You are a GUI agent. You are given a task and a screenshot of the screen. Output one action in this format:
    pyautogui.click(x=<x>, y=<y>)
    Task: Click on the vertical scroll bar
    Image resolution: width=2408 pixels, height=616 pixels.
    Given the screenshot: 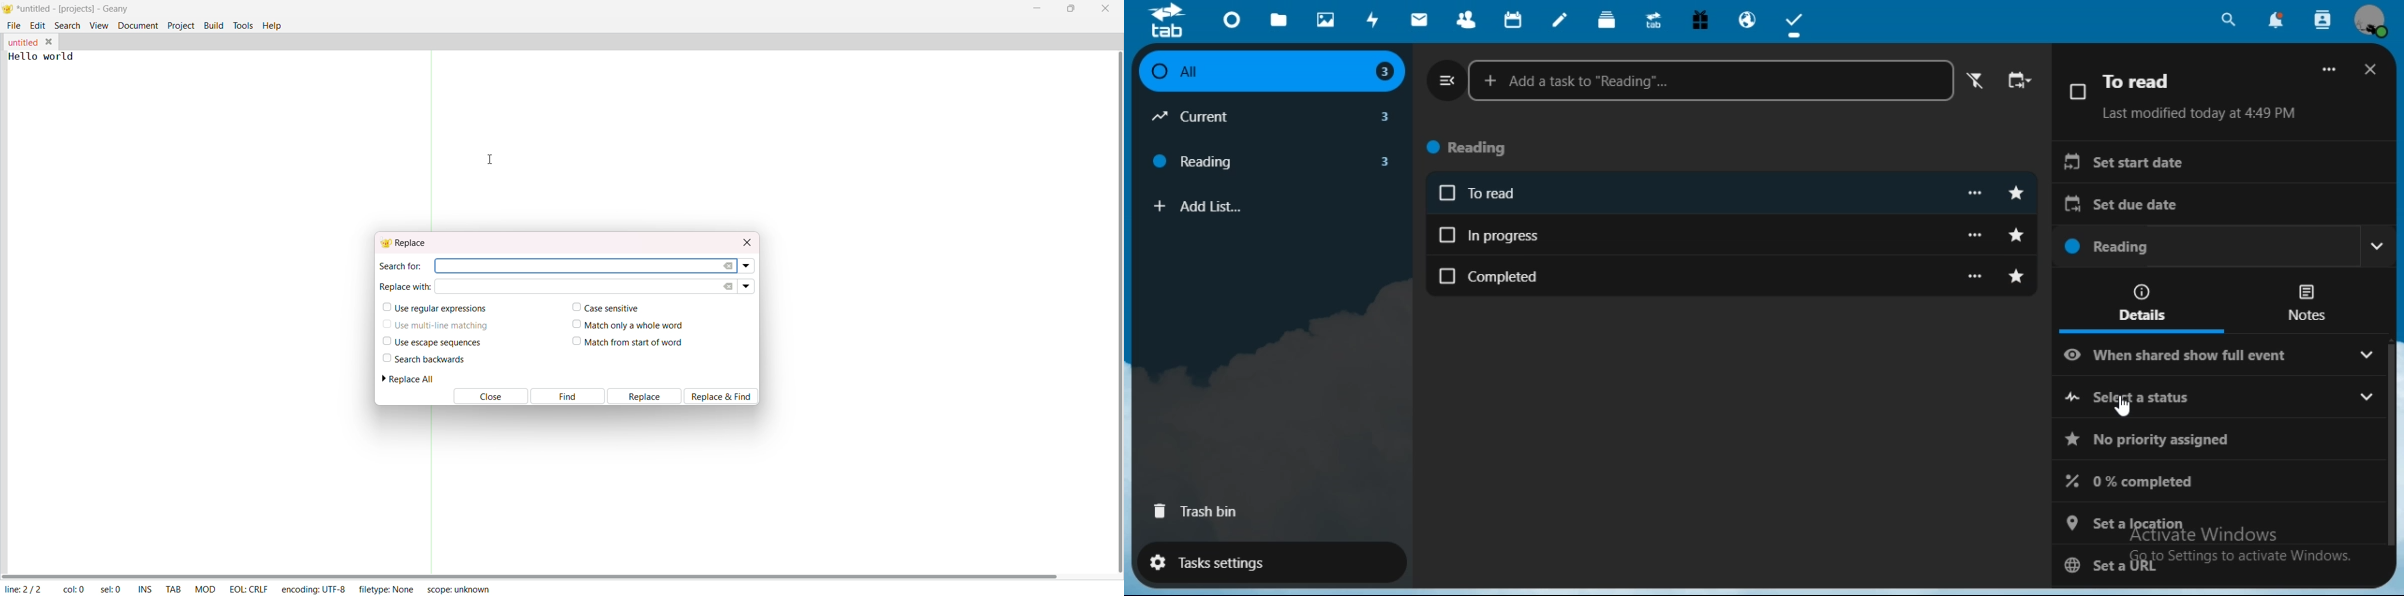 What is the action you would take?
    pyautogui.click(x=1116, y=312)
    